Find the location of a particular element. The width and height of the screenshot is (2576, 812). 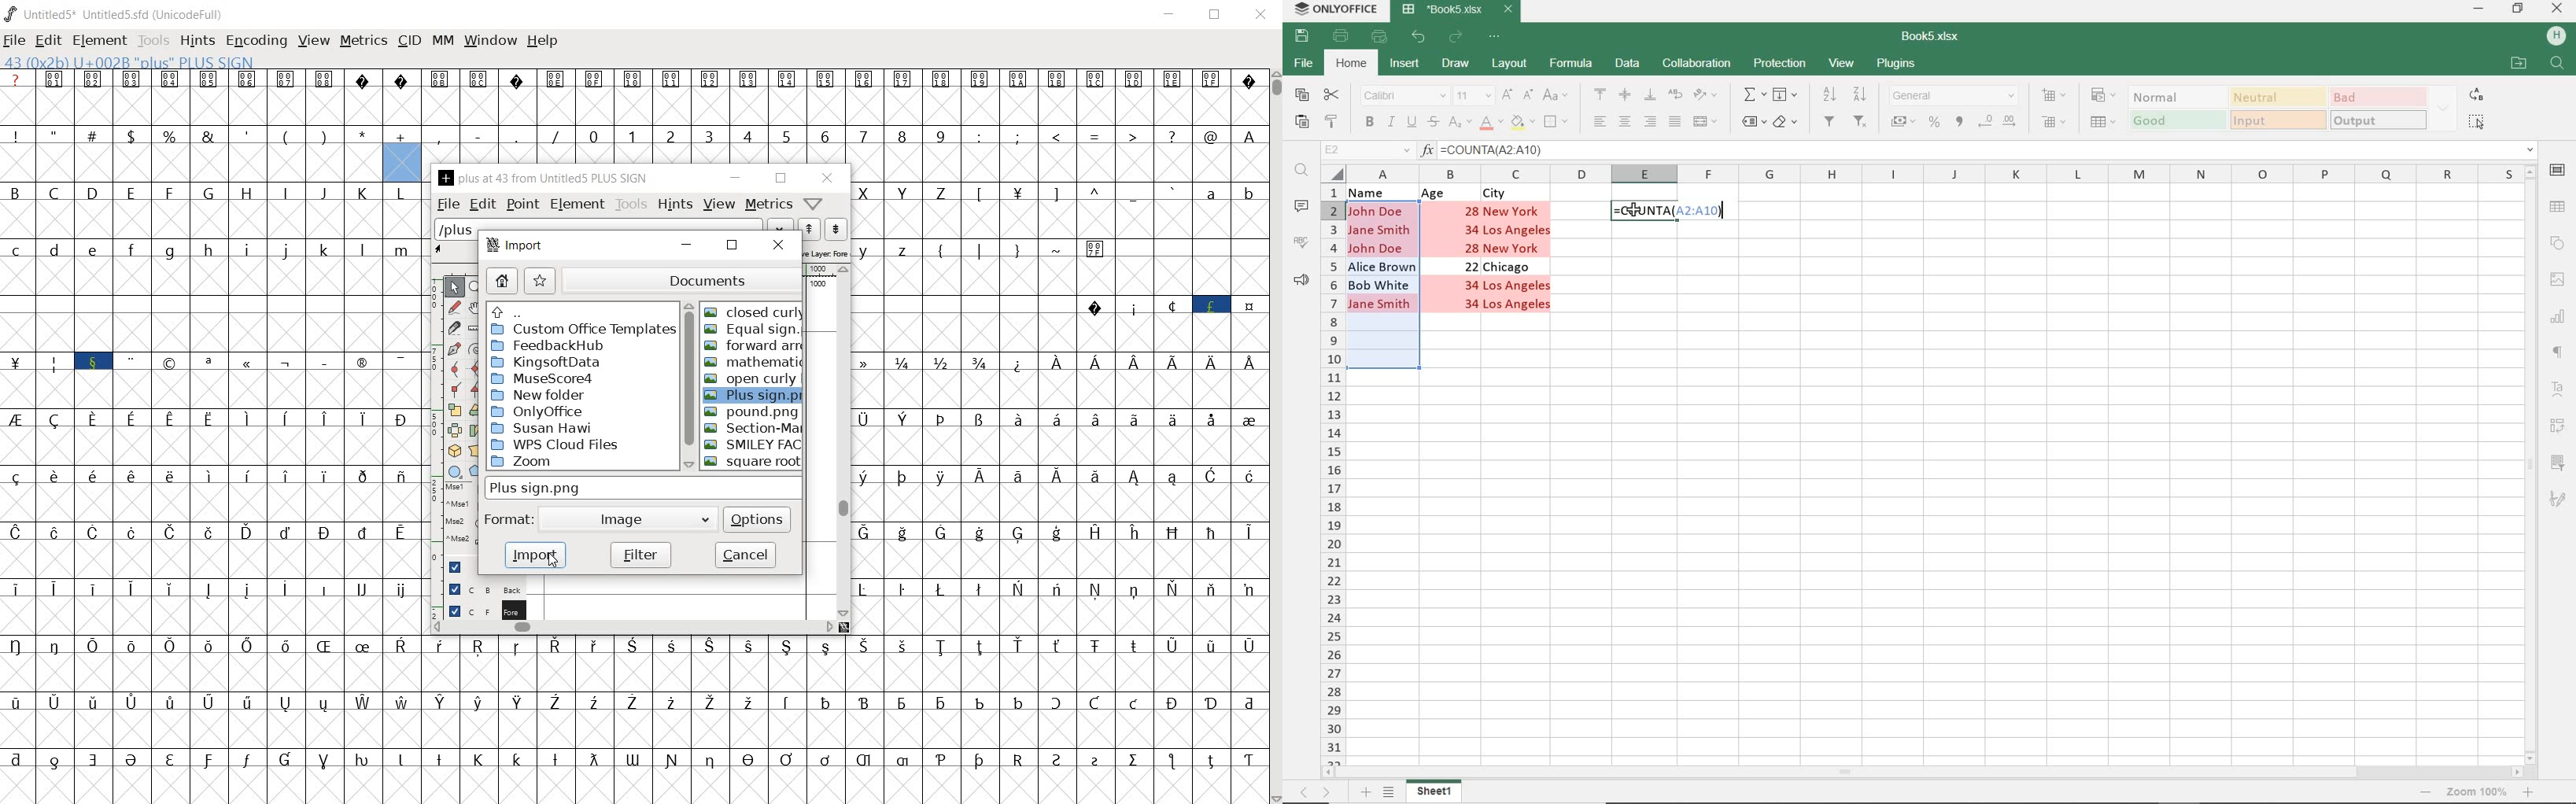

SCROLLBAR is located at coordinates (2529, 466).